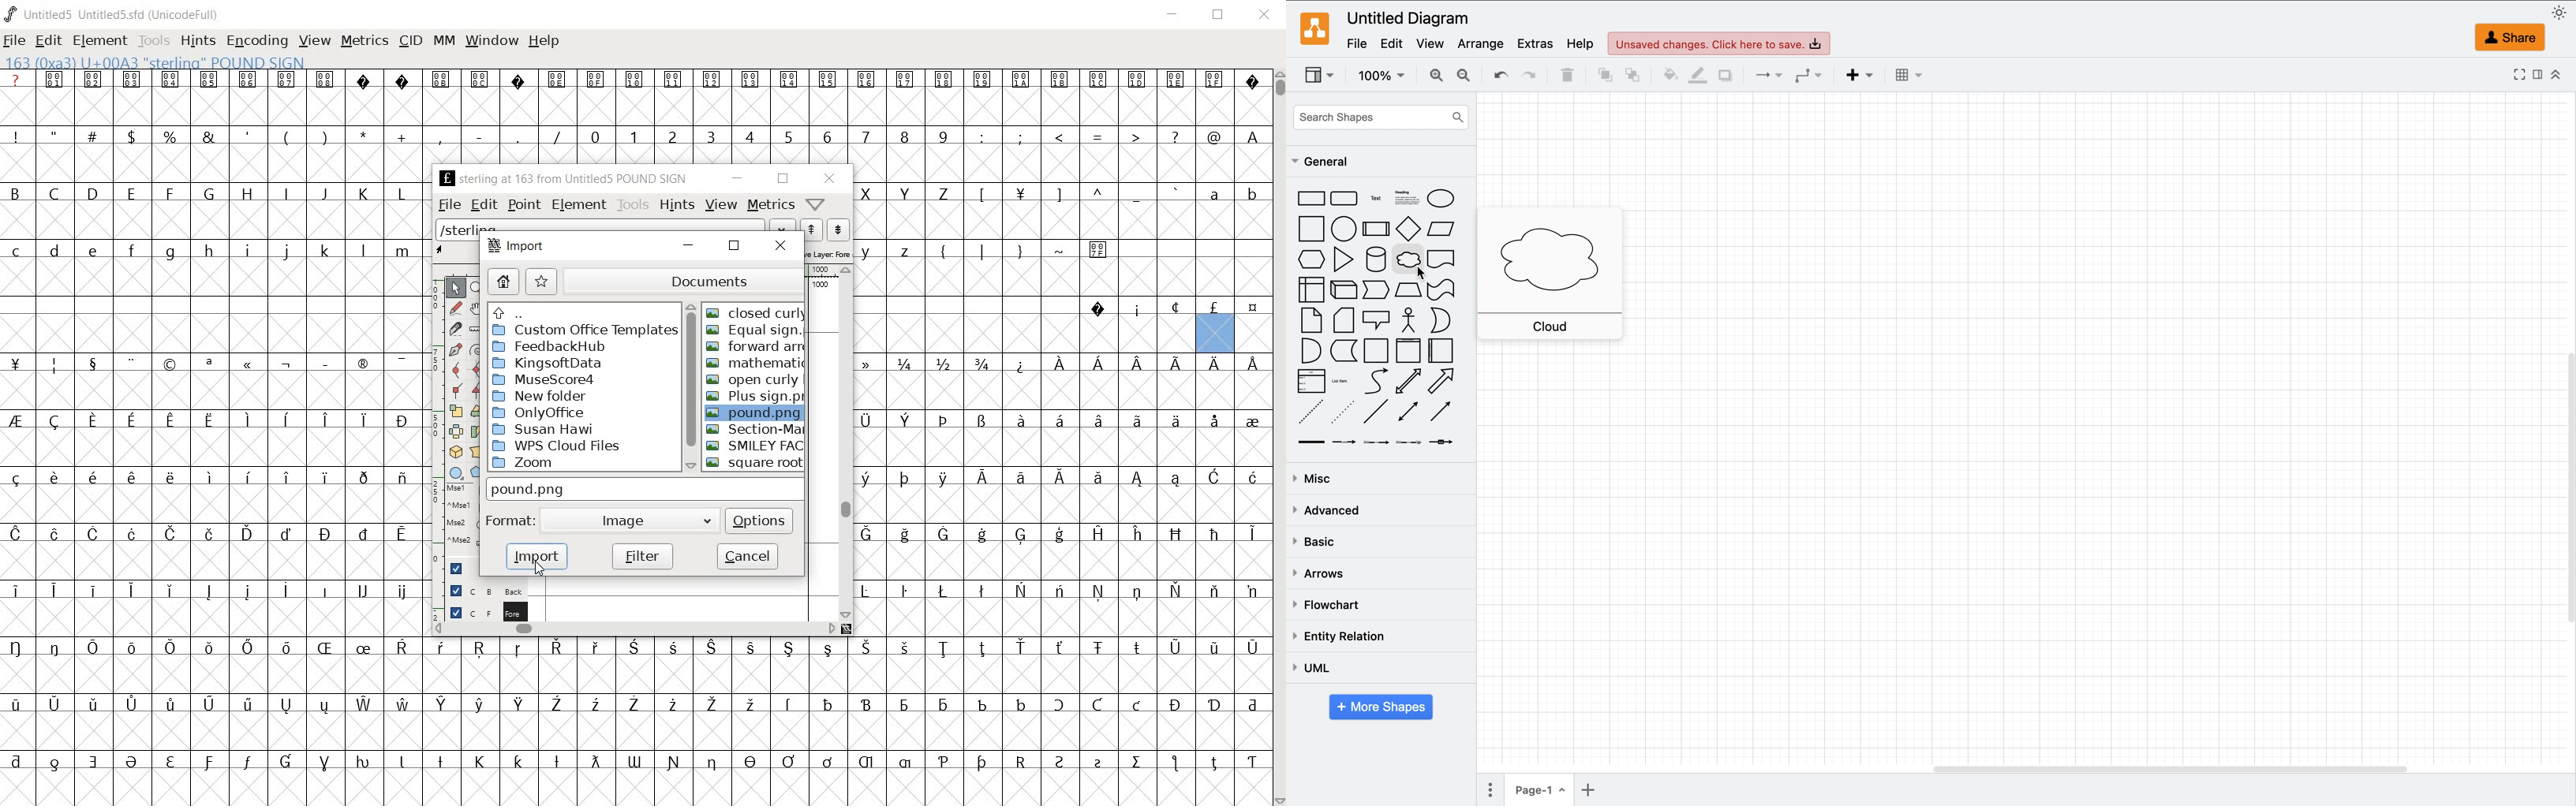  What do you see at coordinates (1020, 138) in the screenshot?
I see `;` at bounding box center [1020, 138].